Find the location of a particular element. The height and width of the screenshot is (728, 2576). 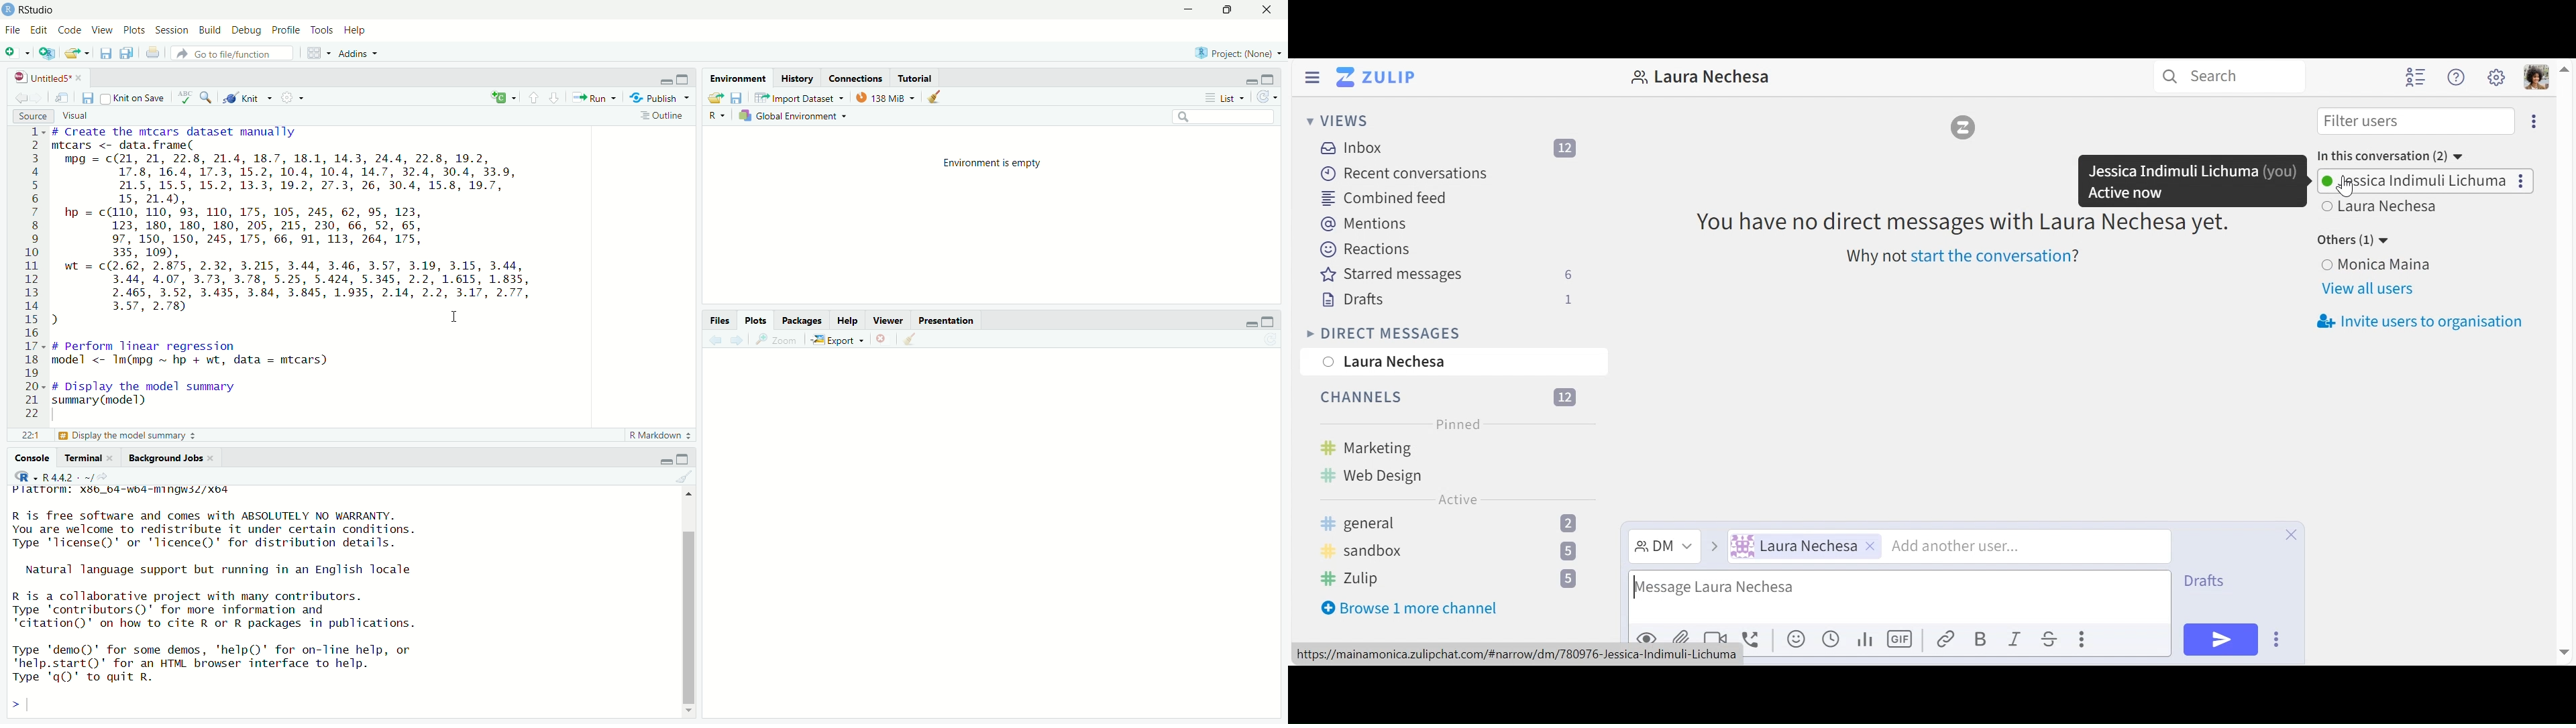

Tutorial is located at coordinates (915, 80).